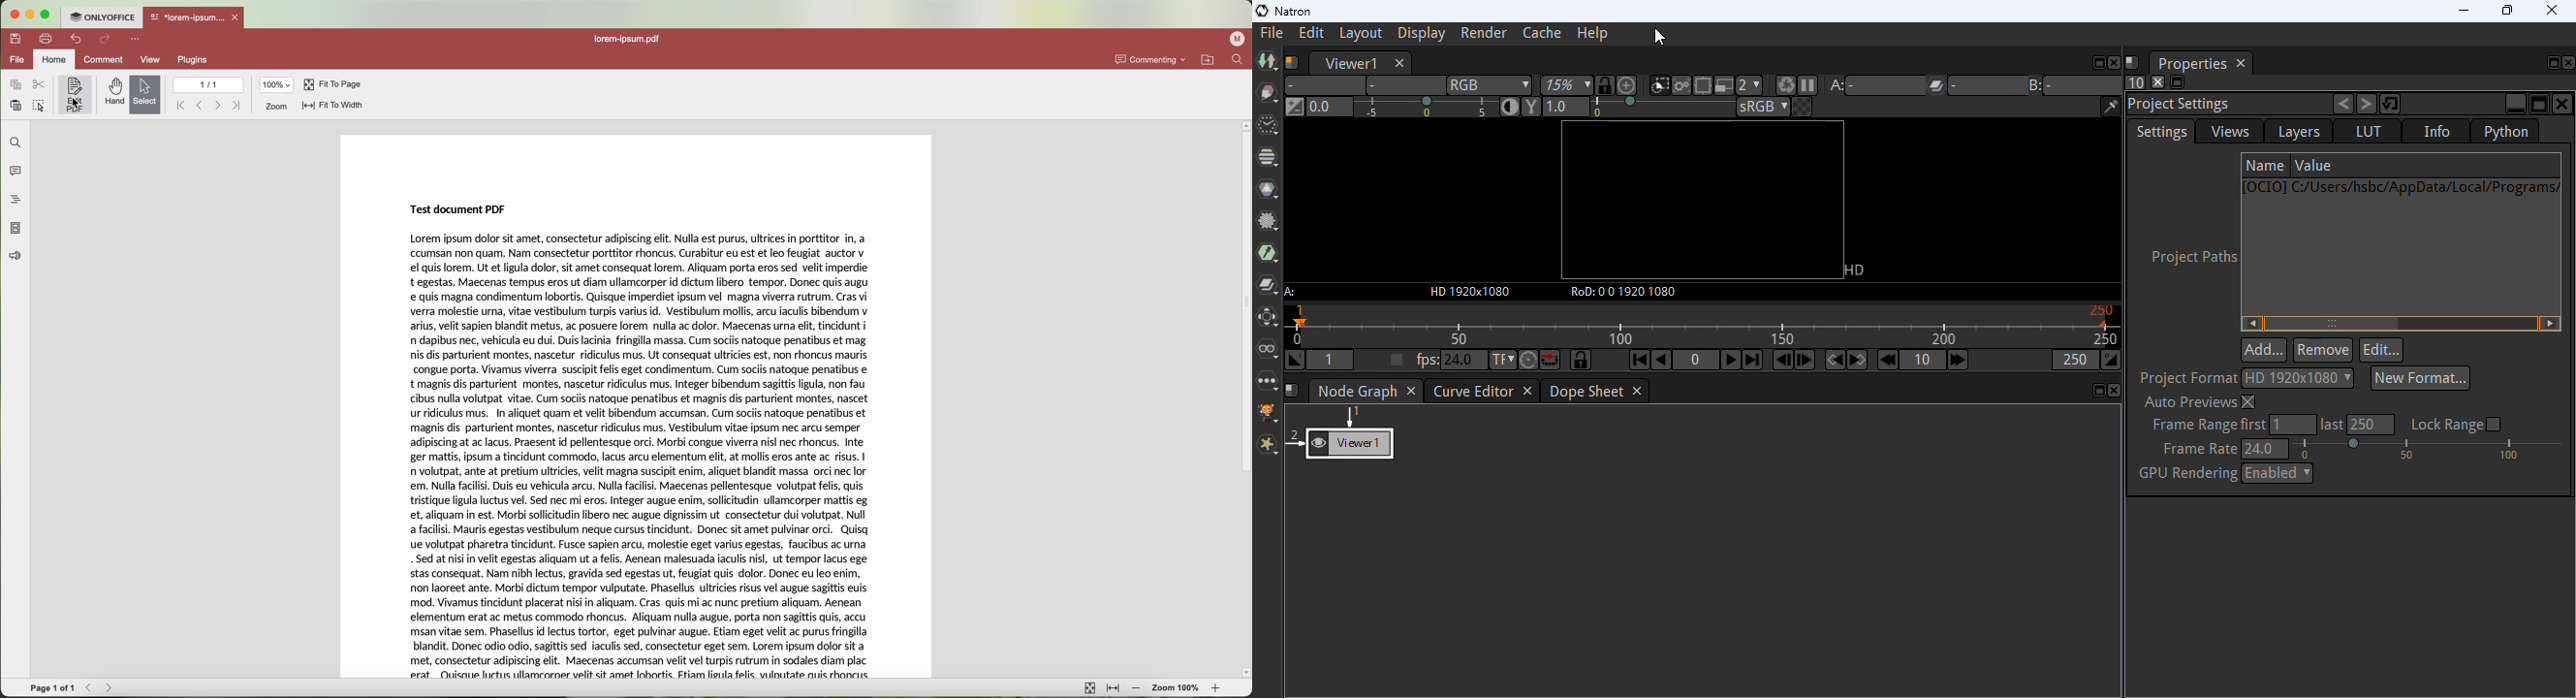 The image size is (2576, 700). I want to click on plugins, so click(193, 60).